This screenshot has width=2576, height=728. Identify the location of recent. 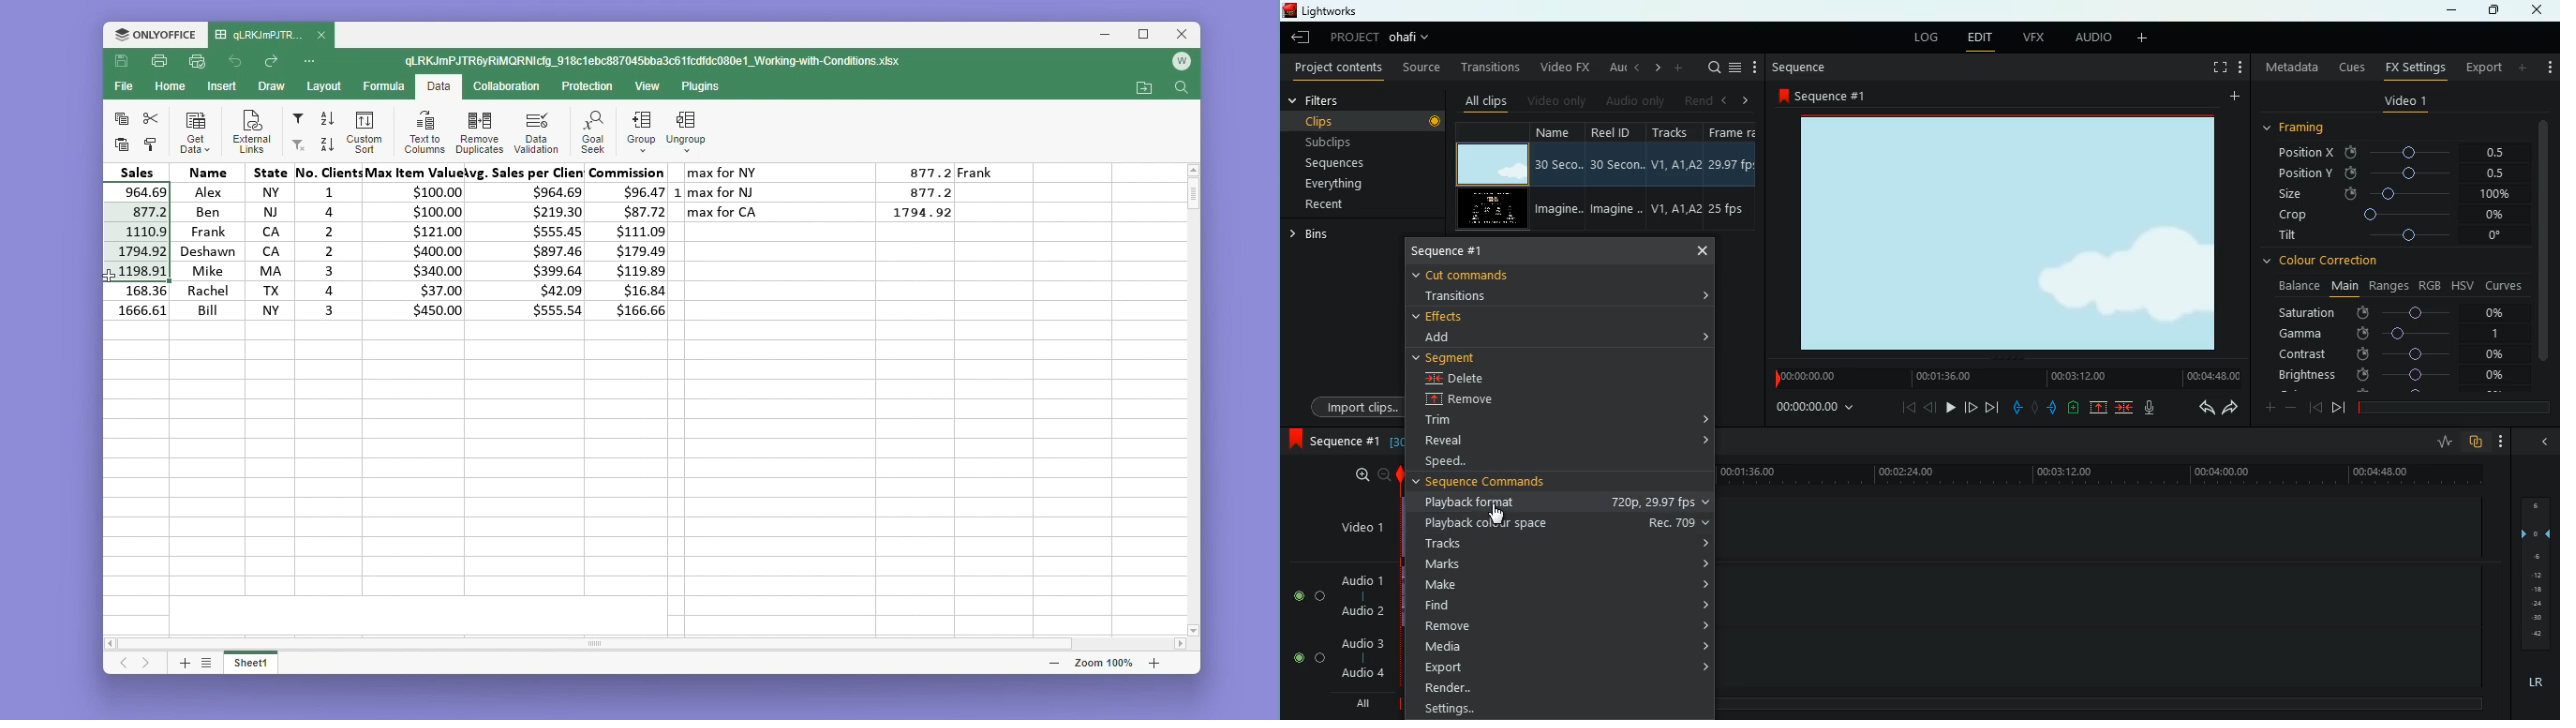
(1330, 207).